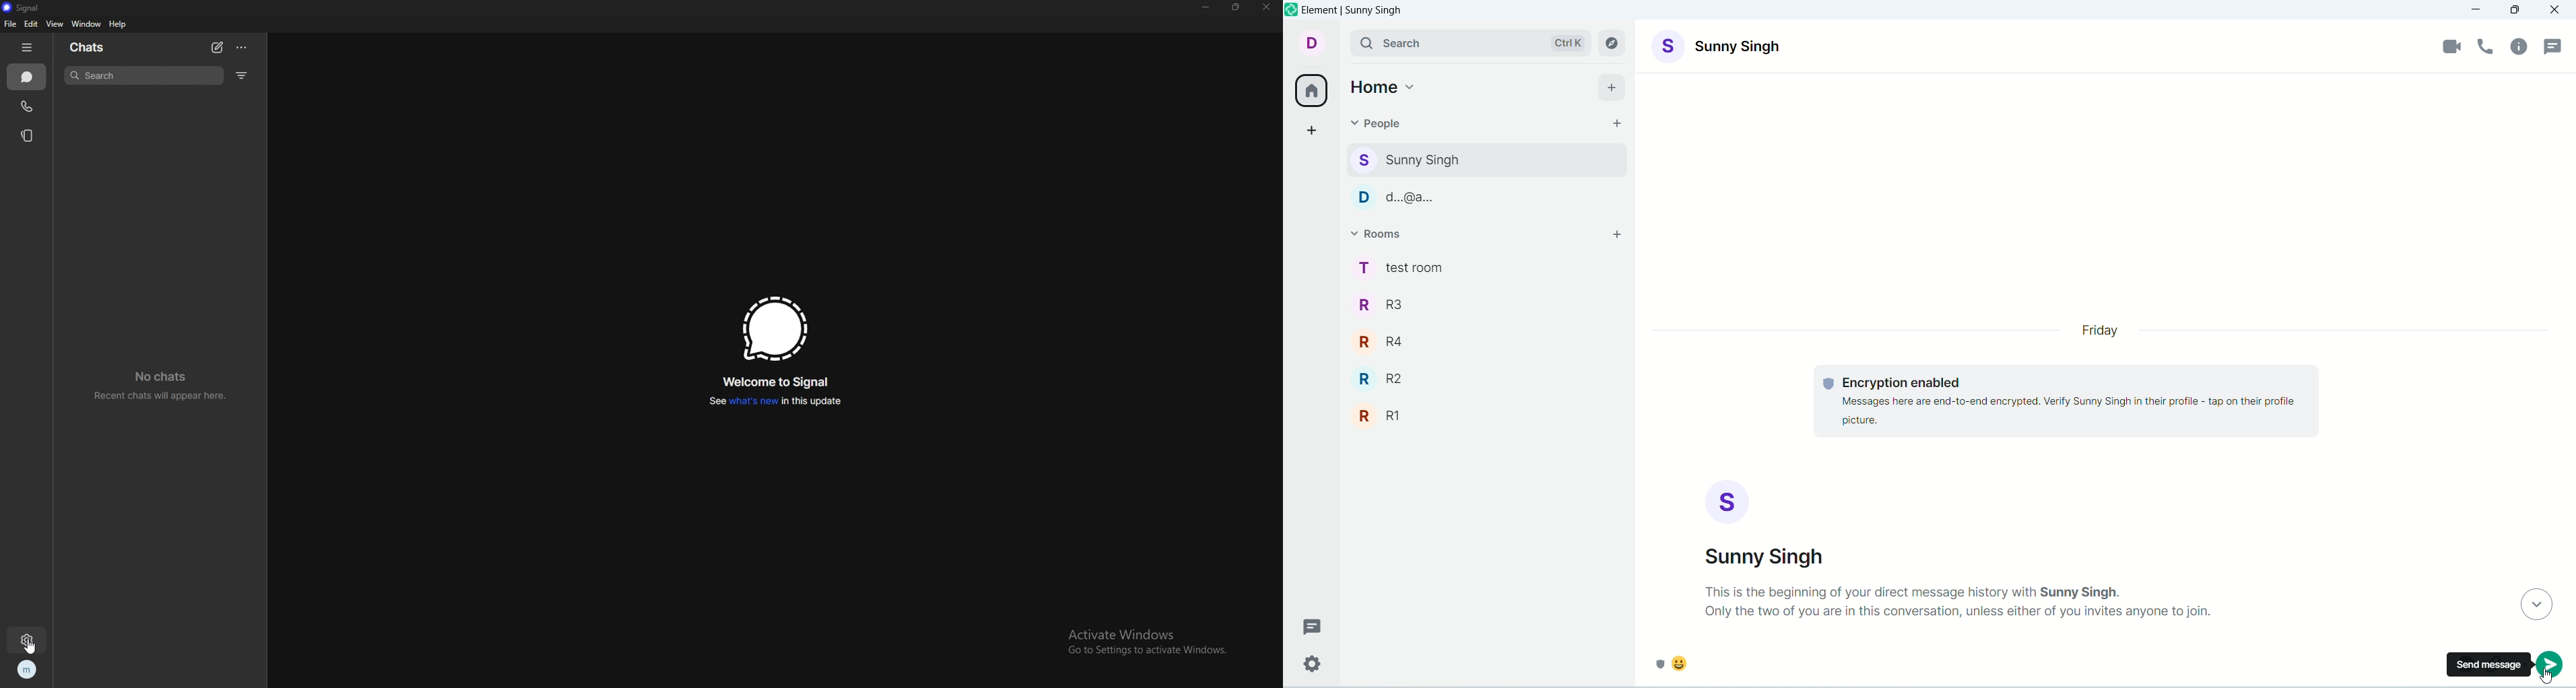  I want to click on minimize, so click(1206, 7).